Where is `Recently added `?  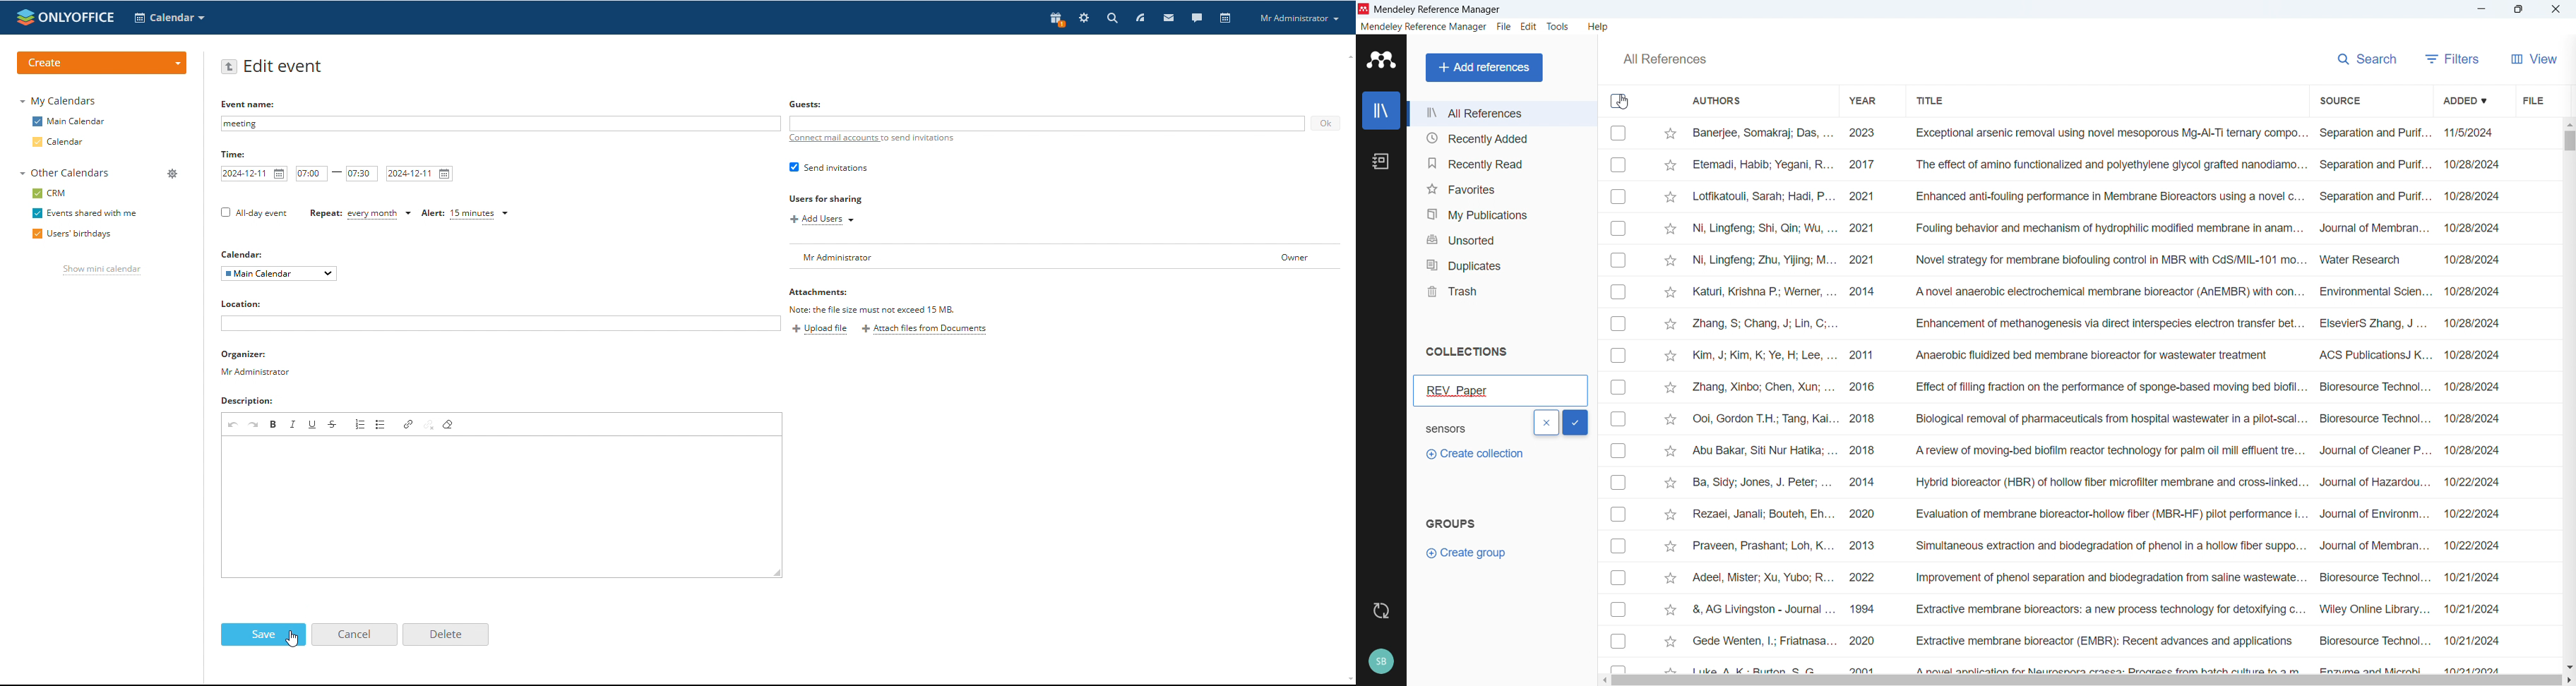 Recently added  is located at coordinates (1502, 138).